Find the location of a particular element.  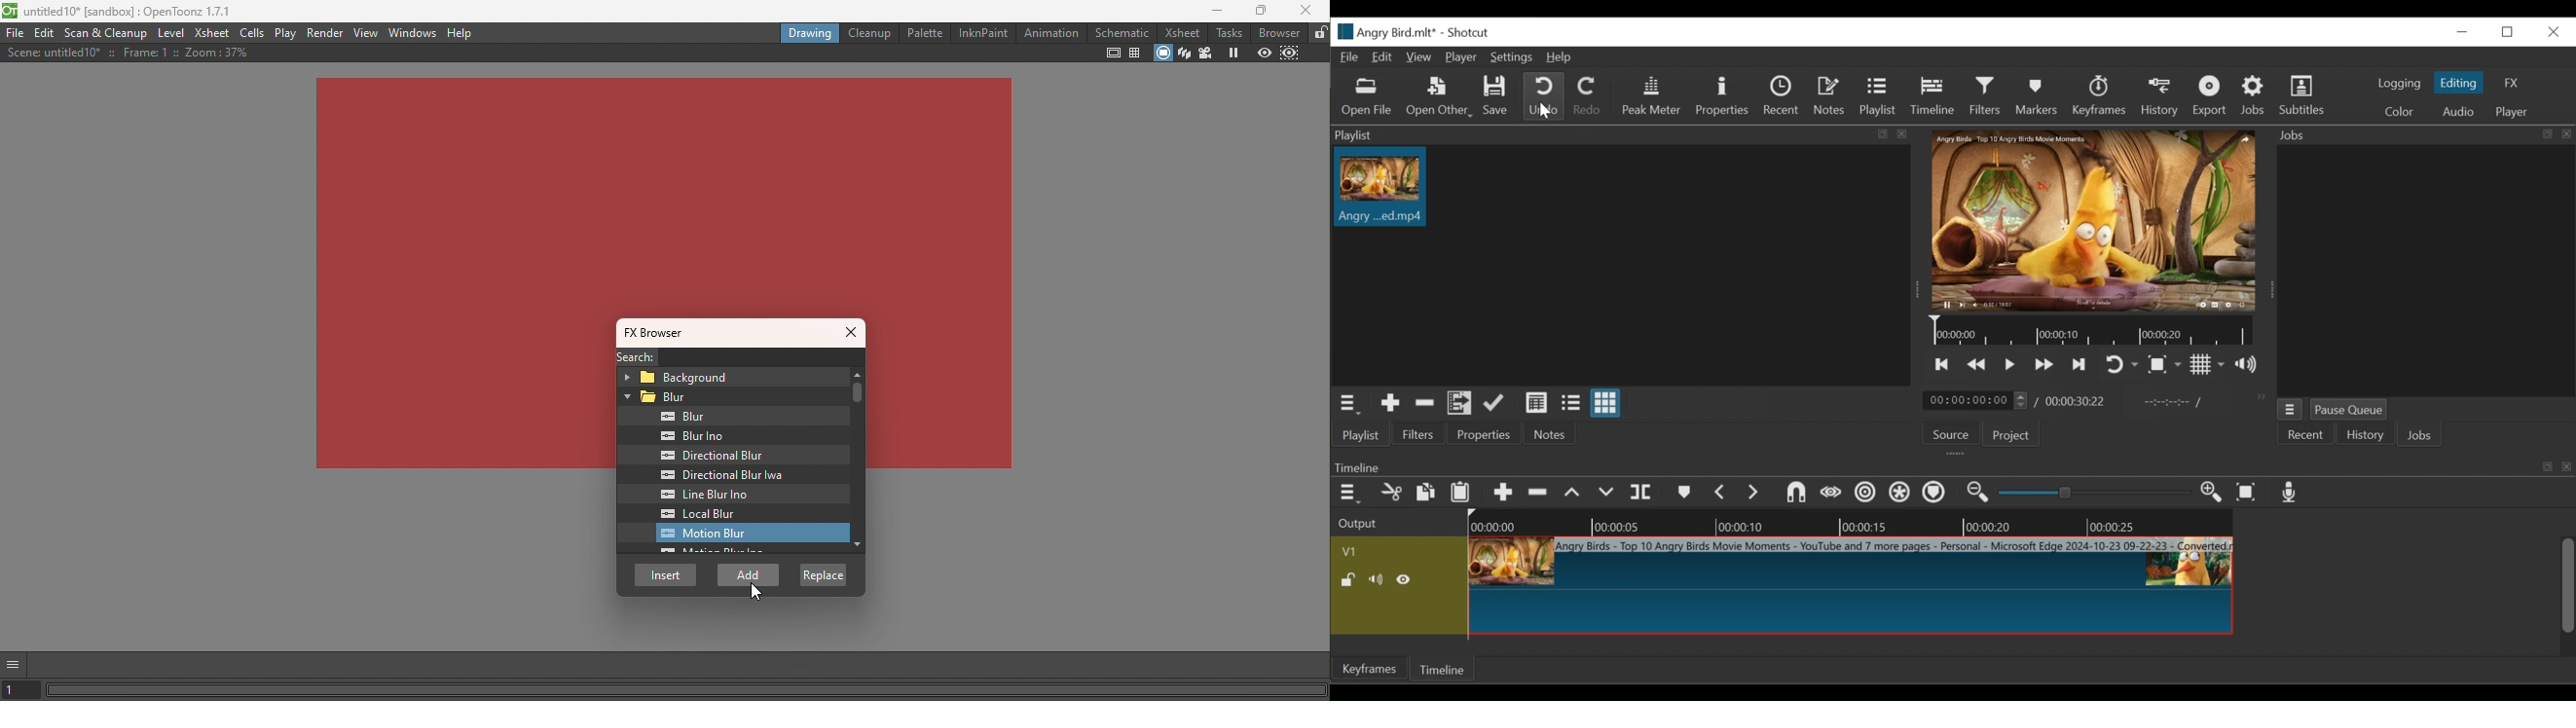

Settings is located at coordinates (1511, 56).